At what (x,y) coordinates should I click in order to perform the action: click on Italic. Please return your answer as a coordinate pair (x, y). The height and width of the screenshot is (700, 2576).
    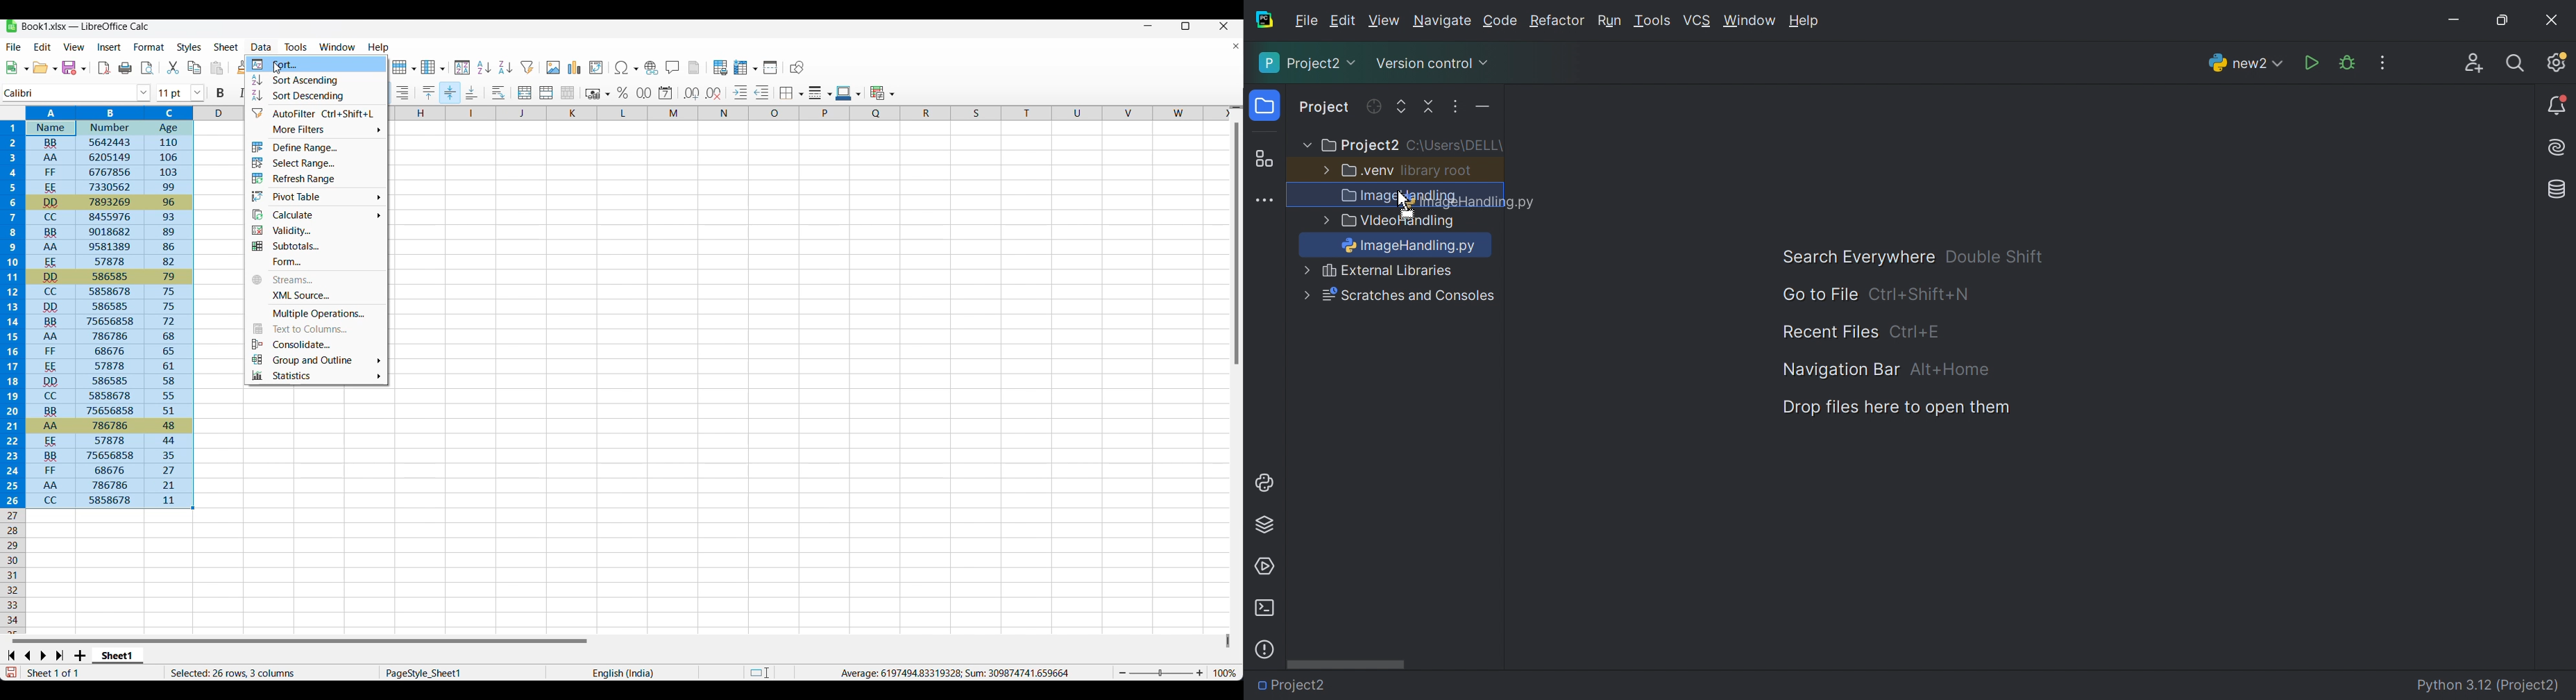
    Looking at the image, I should click on (243, 93).